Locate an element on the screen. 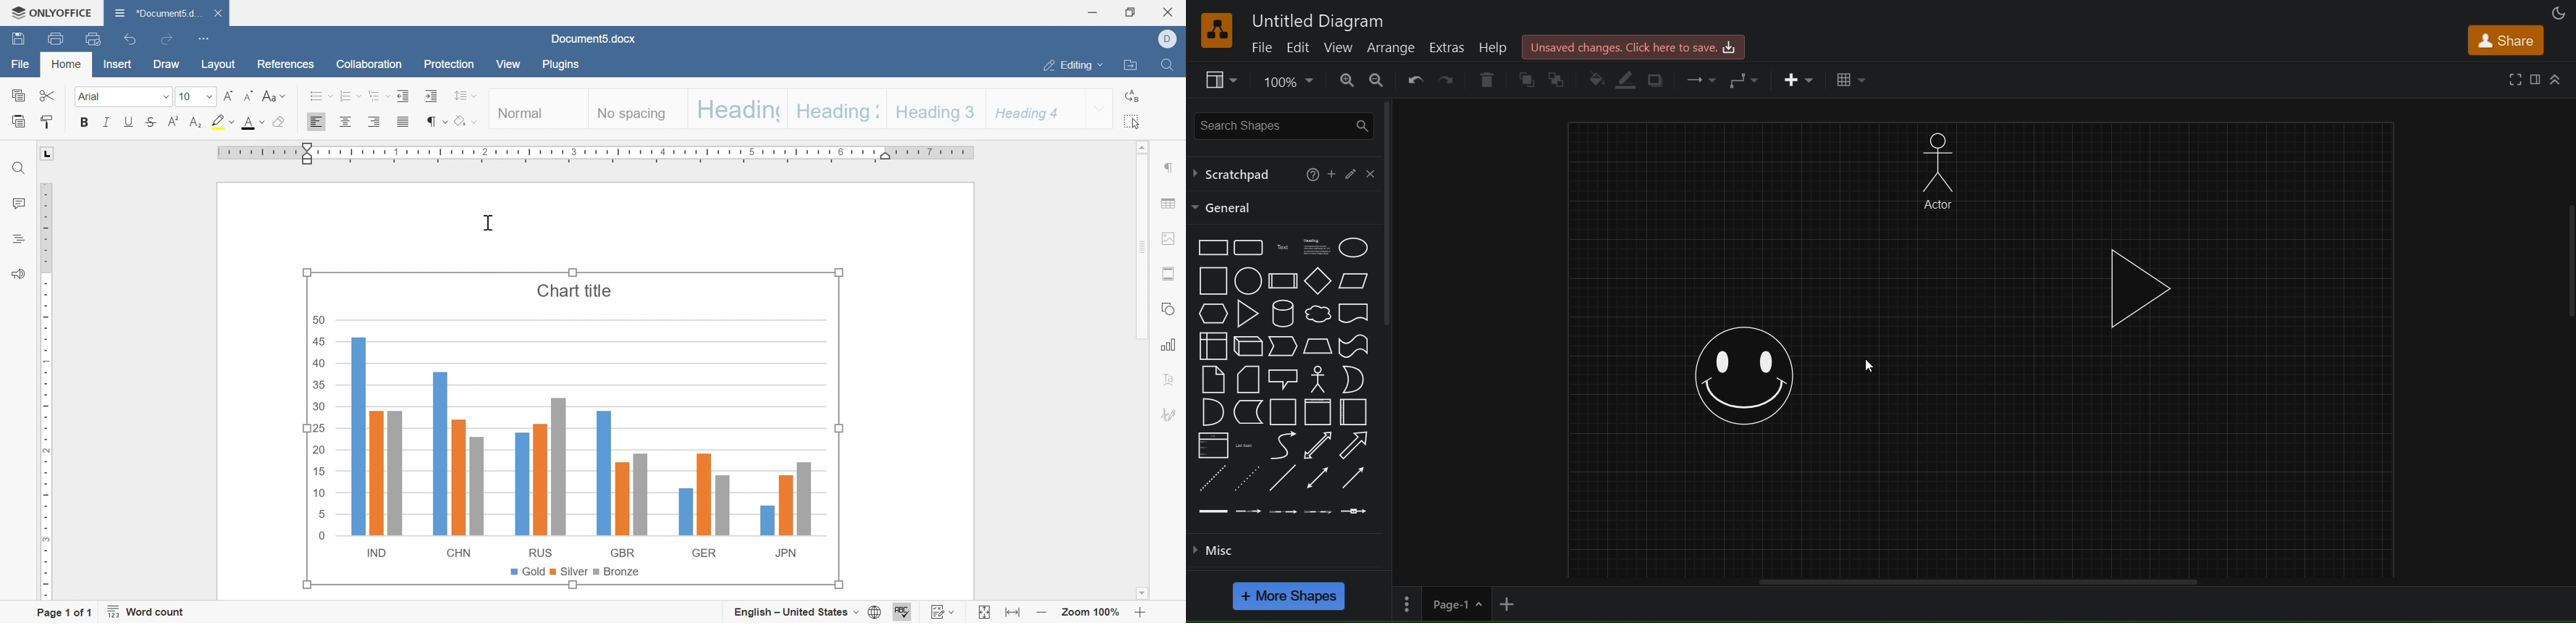 The width and height of the screenshot is (2576, 644). scroll bar is located at coordinates (1141, 241).